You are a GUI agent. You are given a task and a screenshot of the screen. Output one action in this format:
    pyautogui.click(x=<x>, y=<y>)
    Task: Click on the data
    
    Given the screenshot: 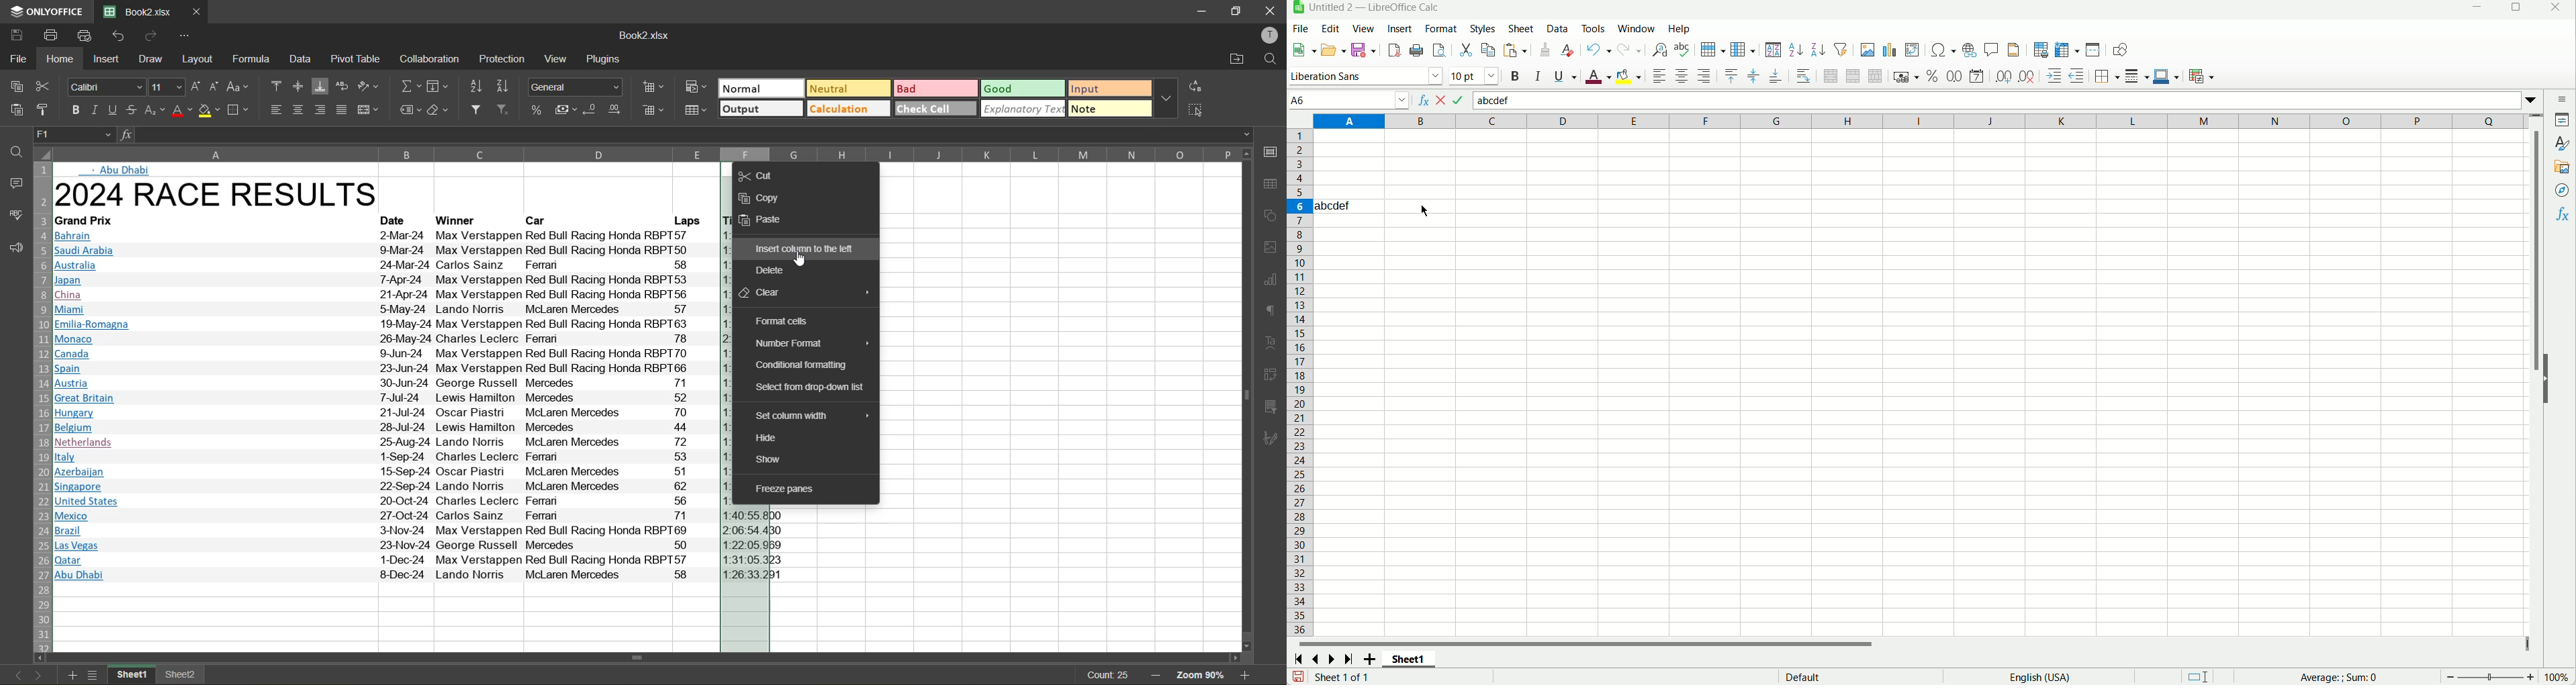 What is the action you would take?
    pyautogui.click(x=1557, y=27)
    